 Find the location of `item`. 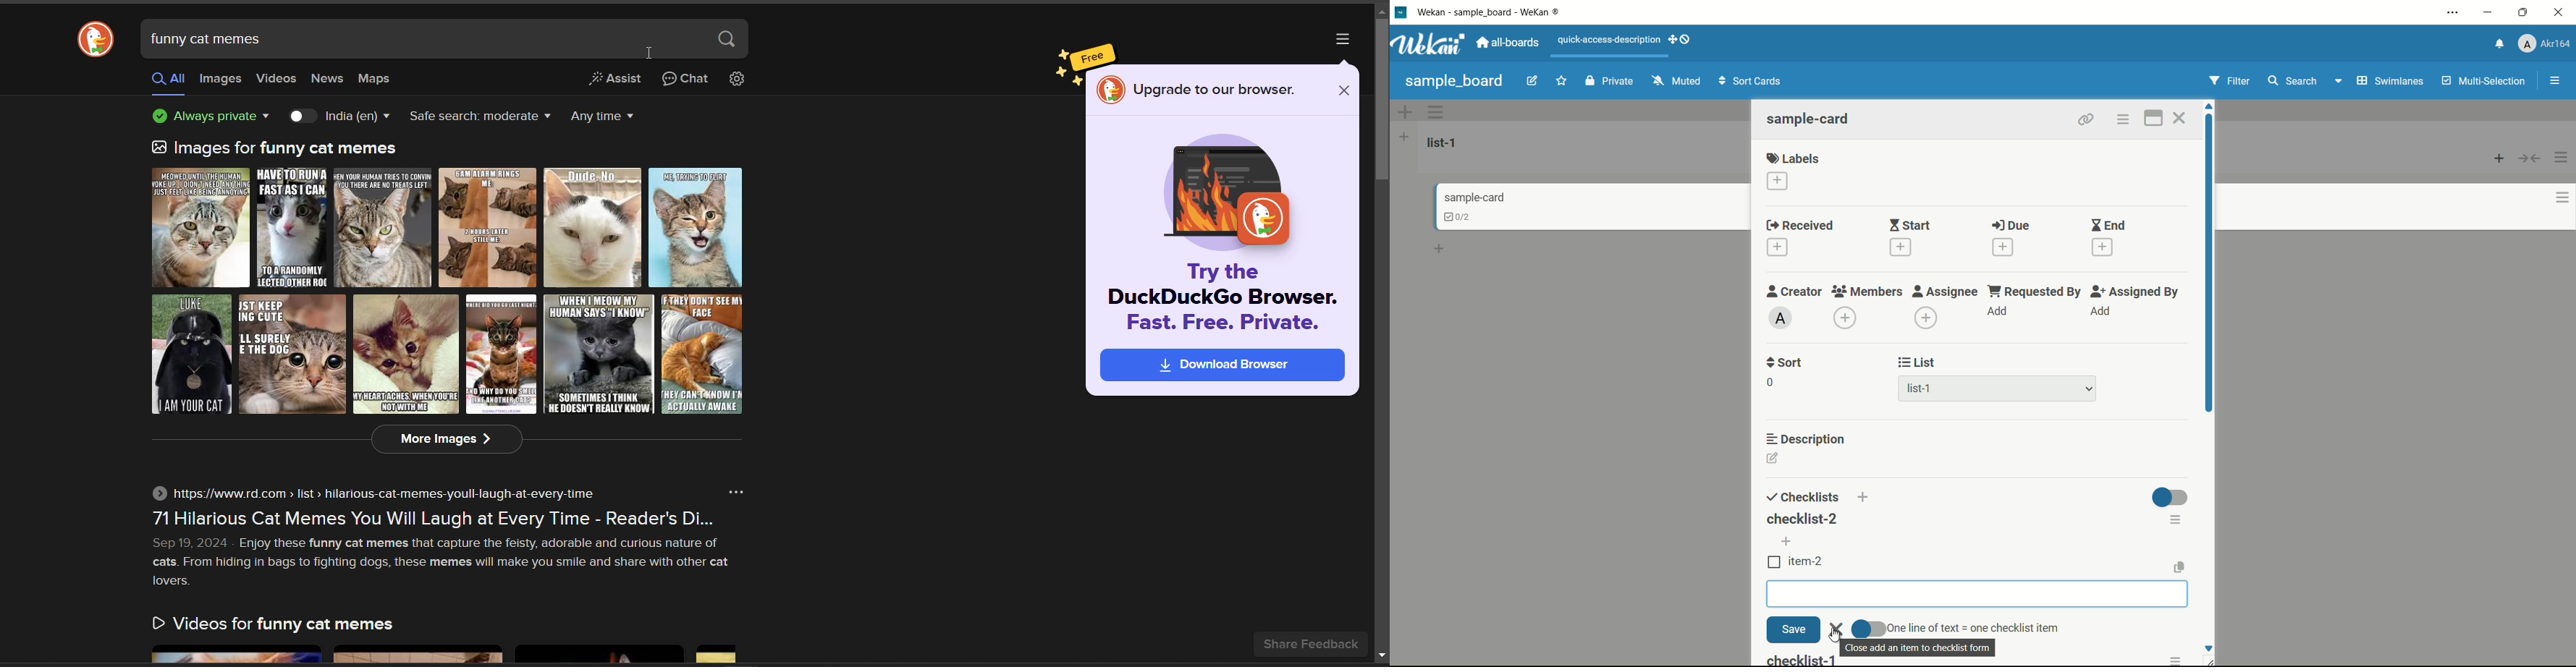

item is located at coordinates (1808, 561).